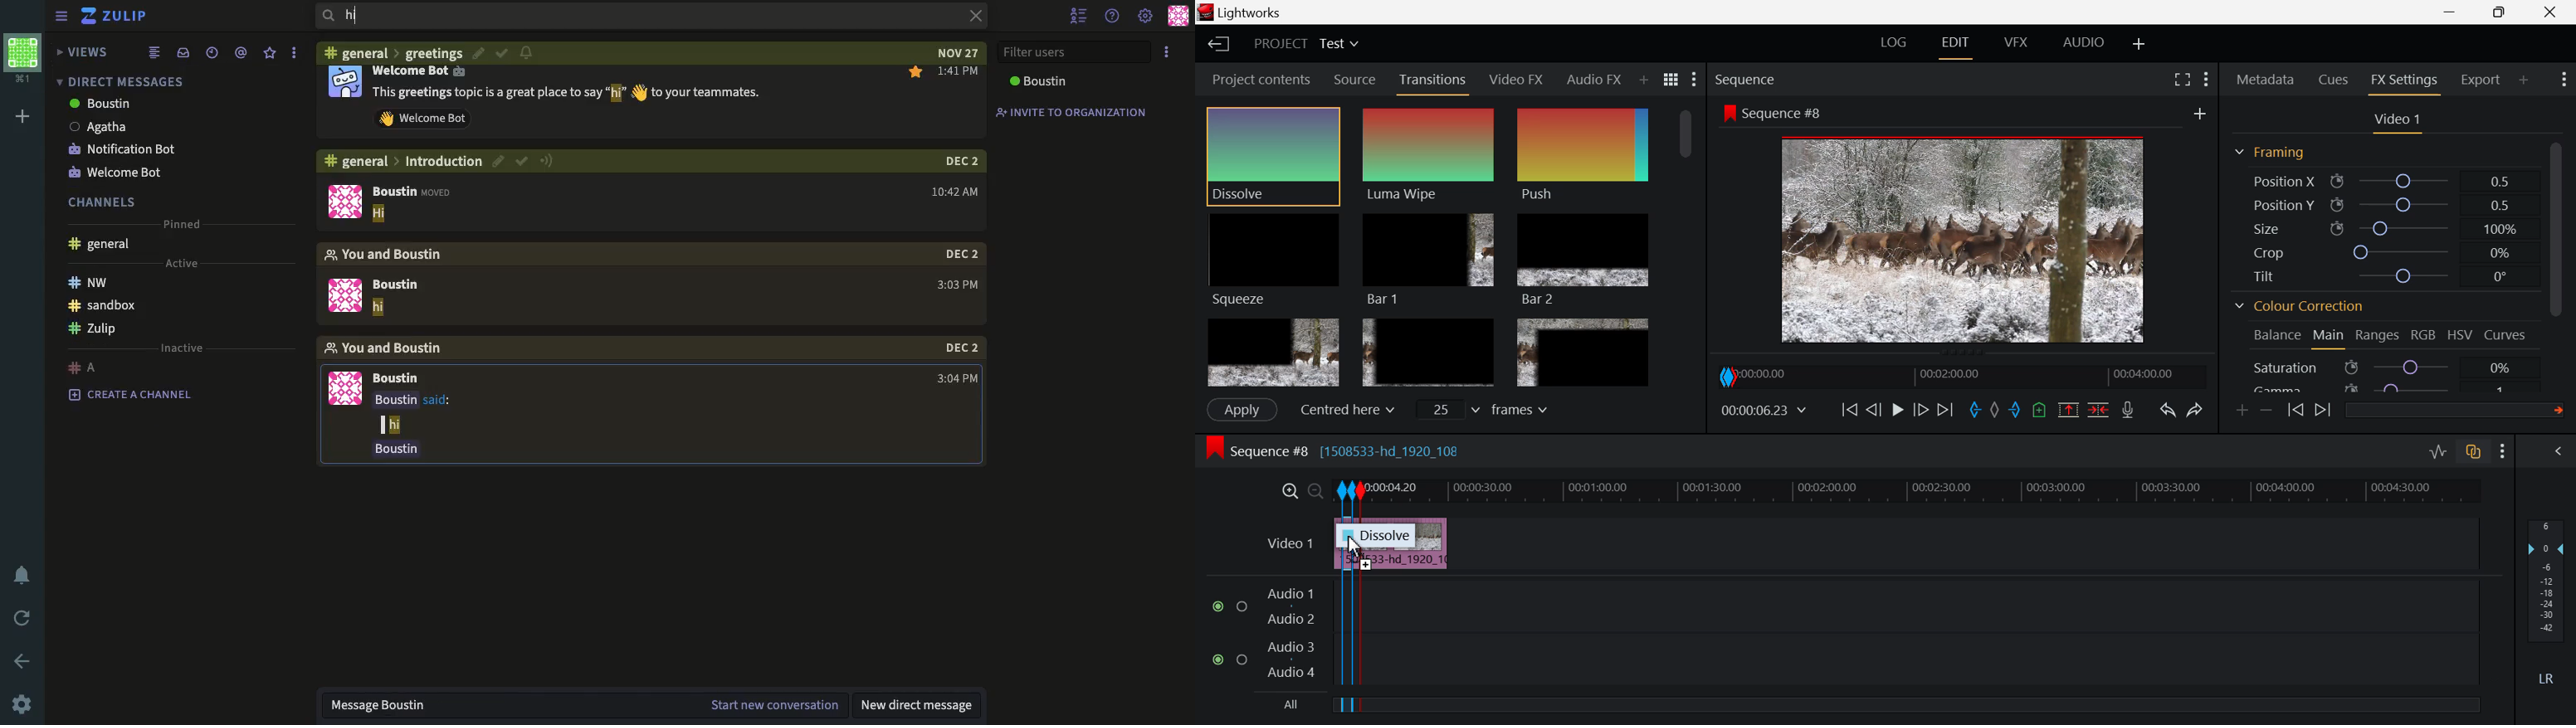 The width and height of the screenshot is (2576, 728). I want to click on Out mark, so click(2015, 411).